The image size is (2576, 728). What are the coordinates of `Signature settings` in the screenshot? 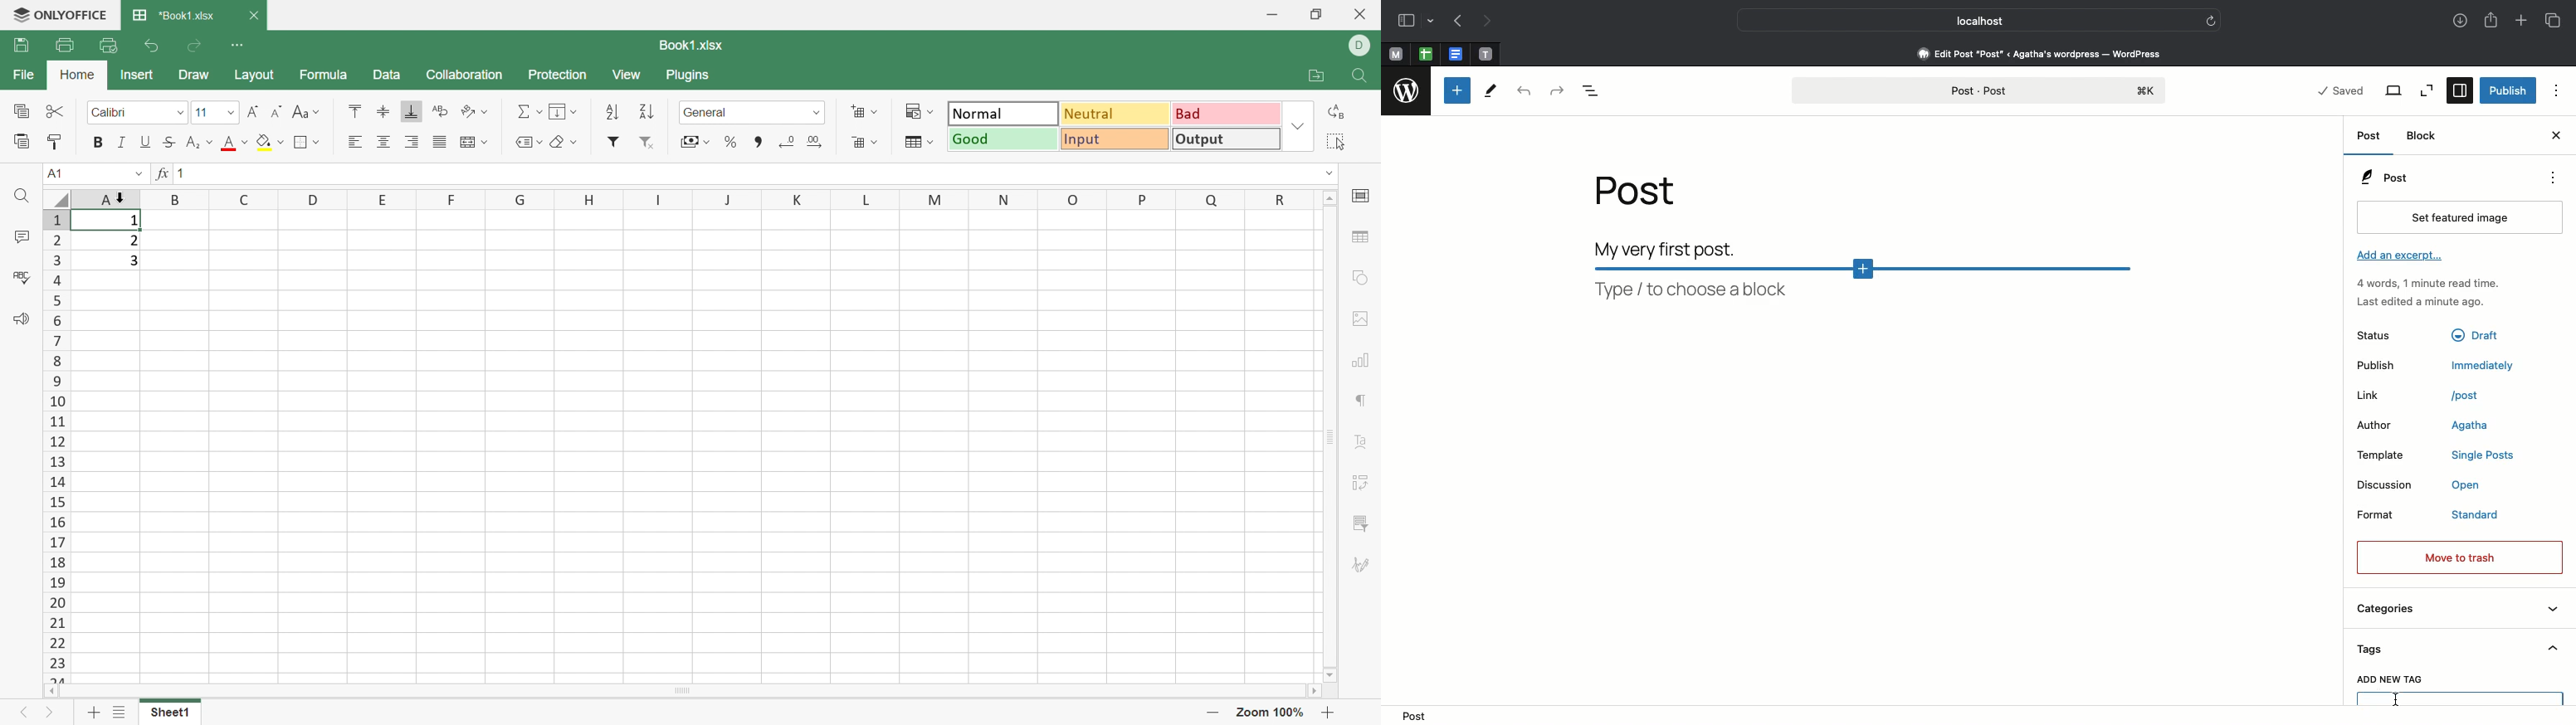 It's located at (1361, 565).